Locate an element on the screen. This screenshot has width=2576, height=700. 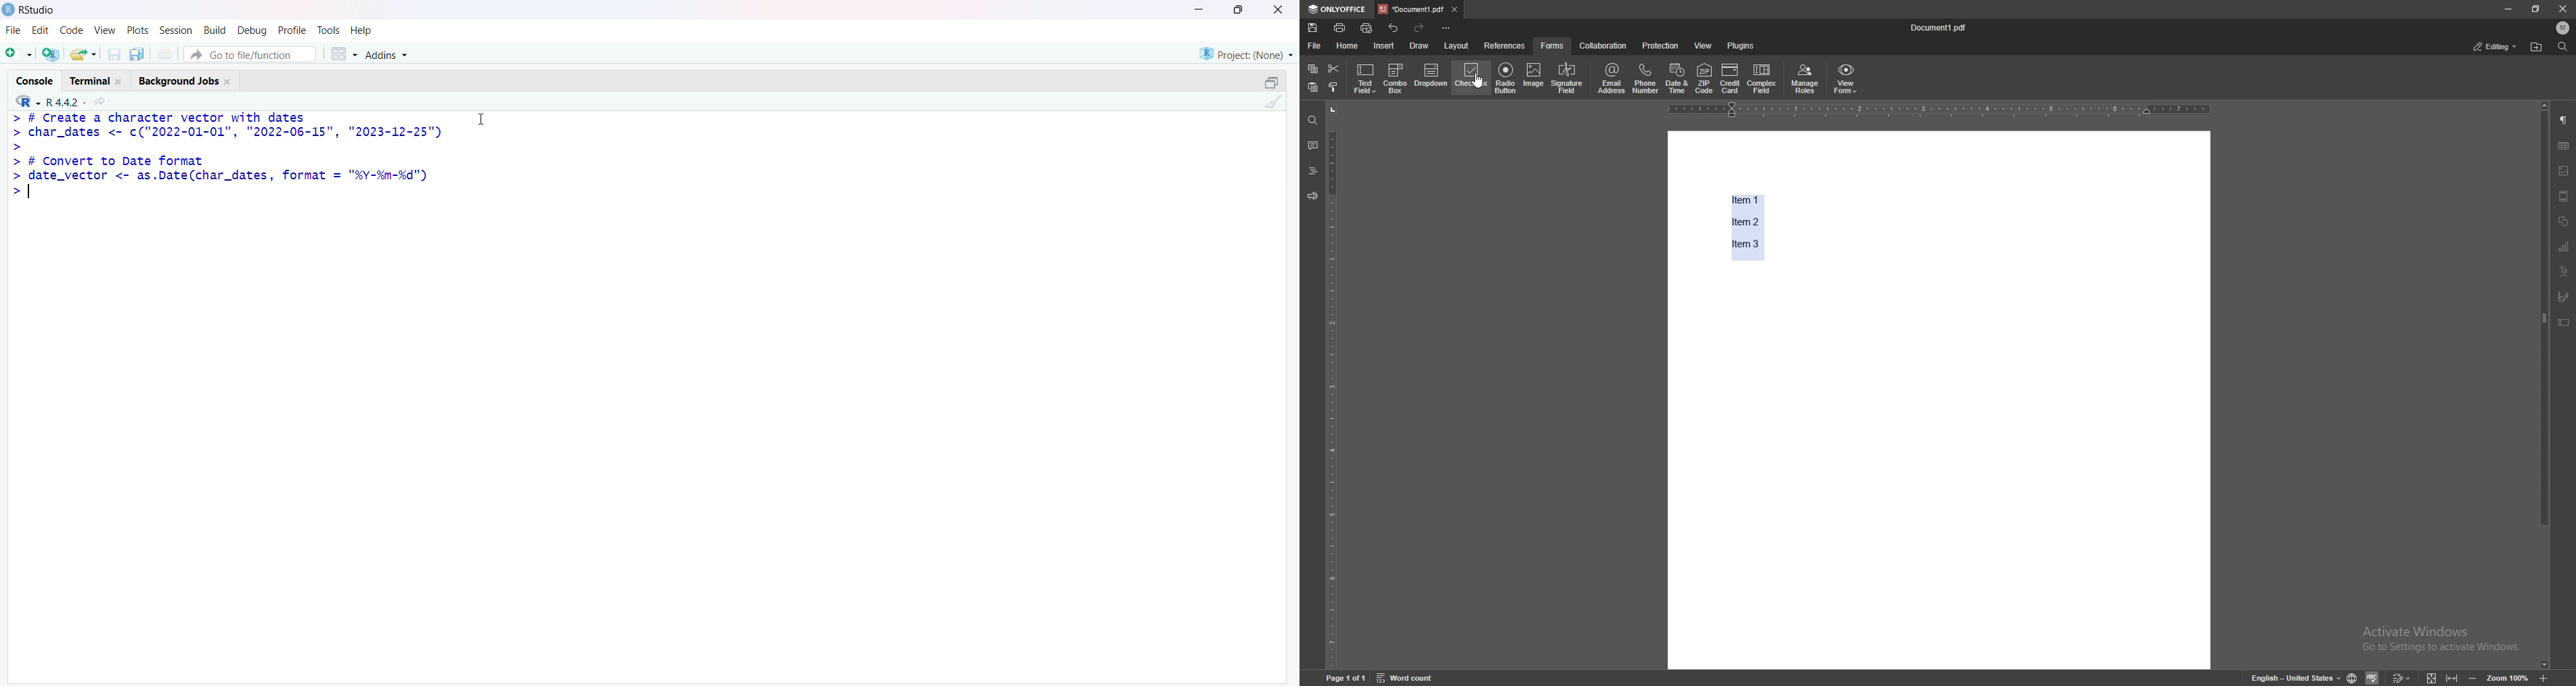
text field is located at coordinates (1365, 79).